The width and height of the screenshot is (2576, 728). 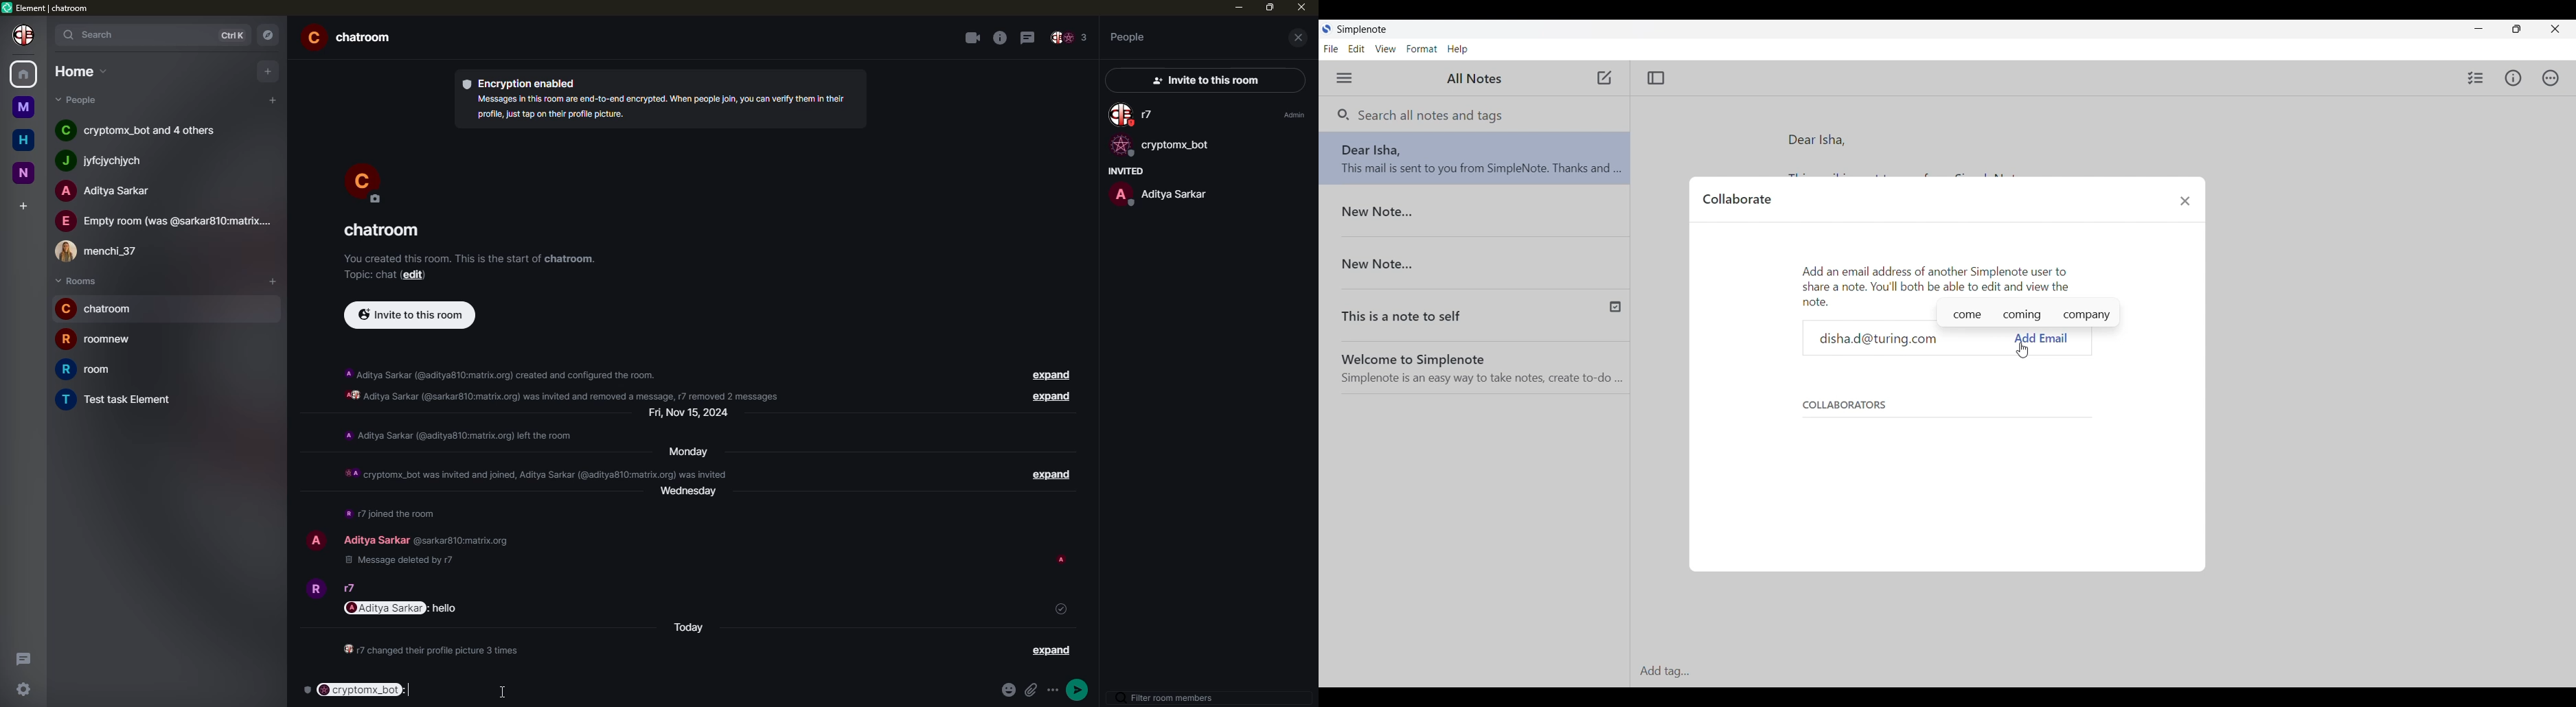 What do you see at coordinates (1422, 49) in the screenshot?
I see `Format ` at bounding box center [1422, 49].